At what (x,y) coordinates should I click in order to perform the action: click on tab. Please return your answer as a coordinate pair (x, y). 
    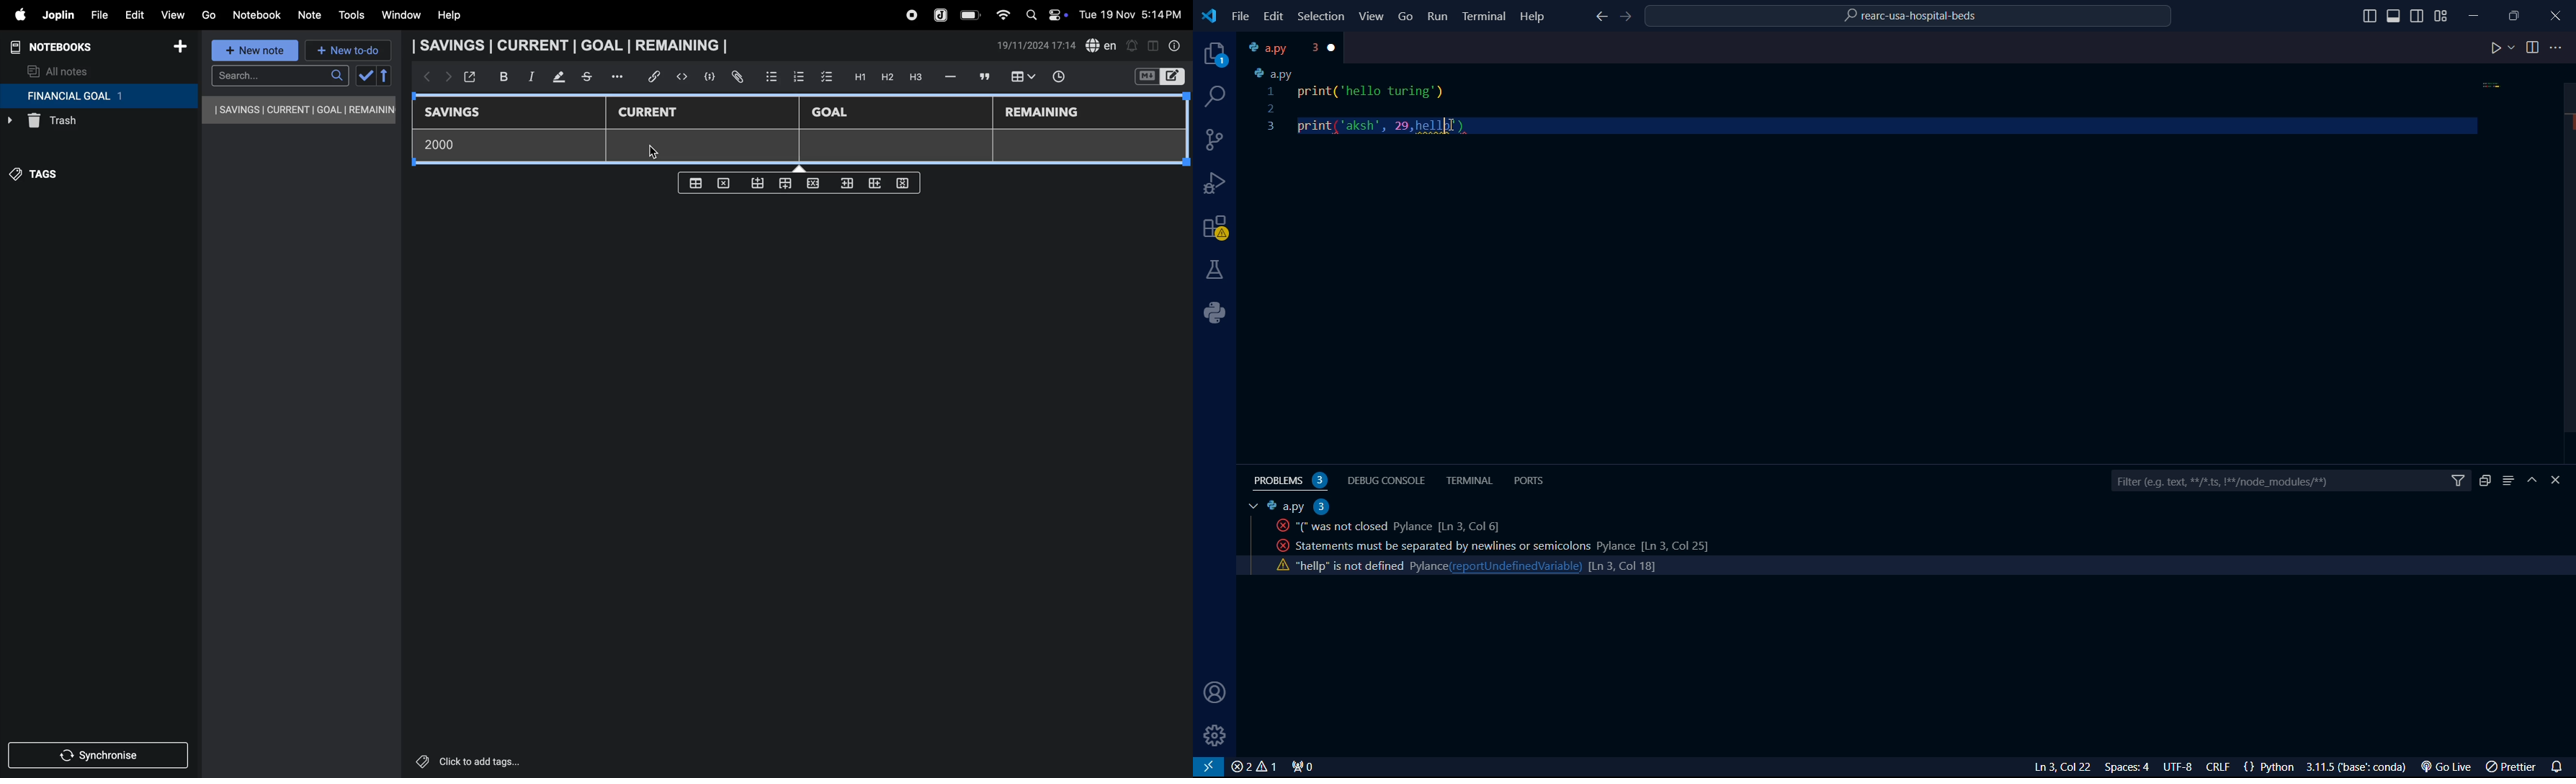
    Looking at the image, I should click on (1280, 48).